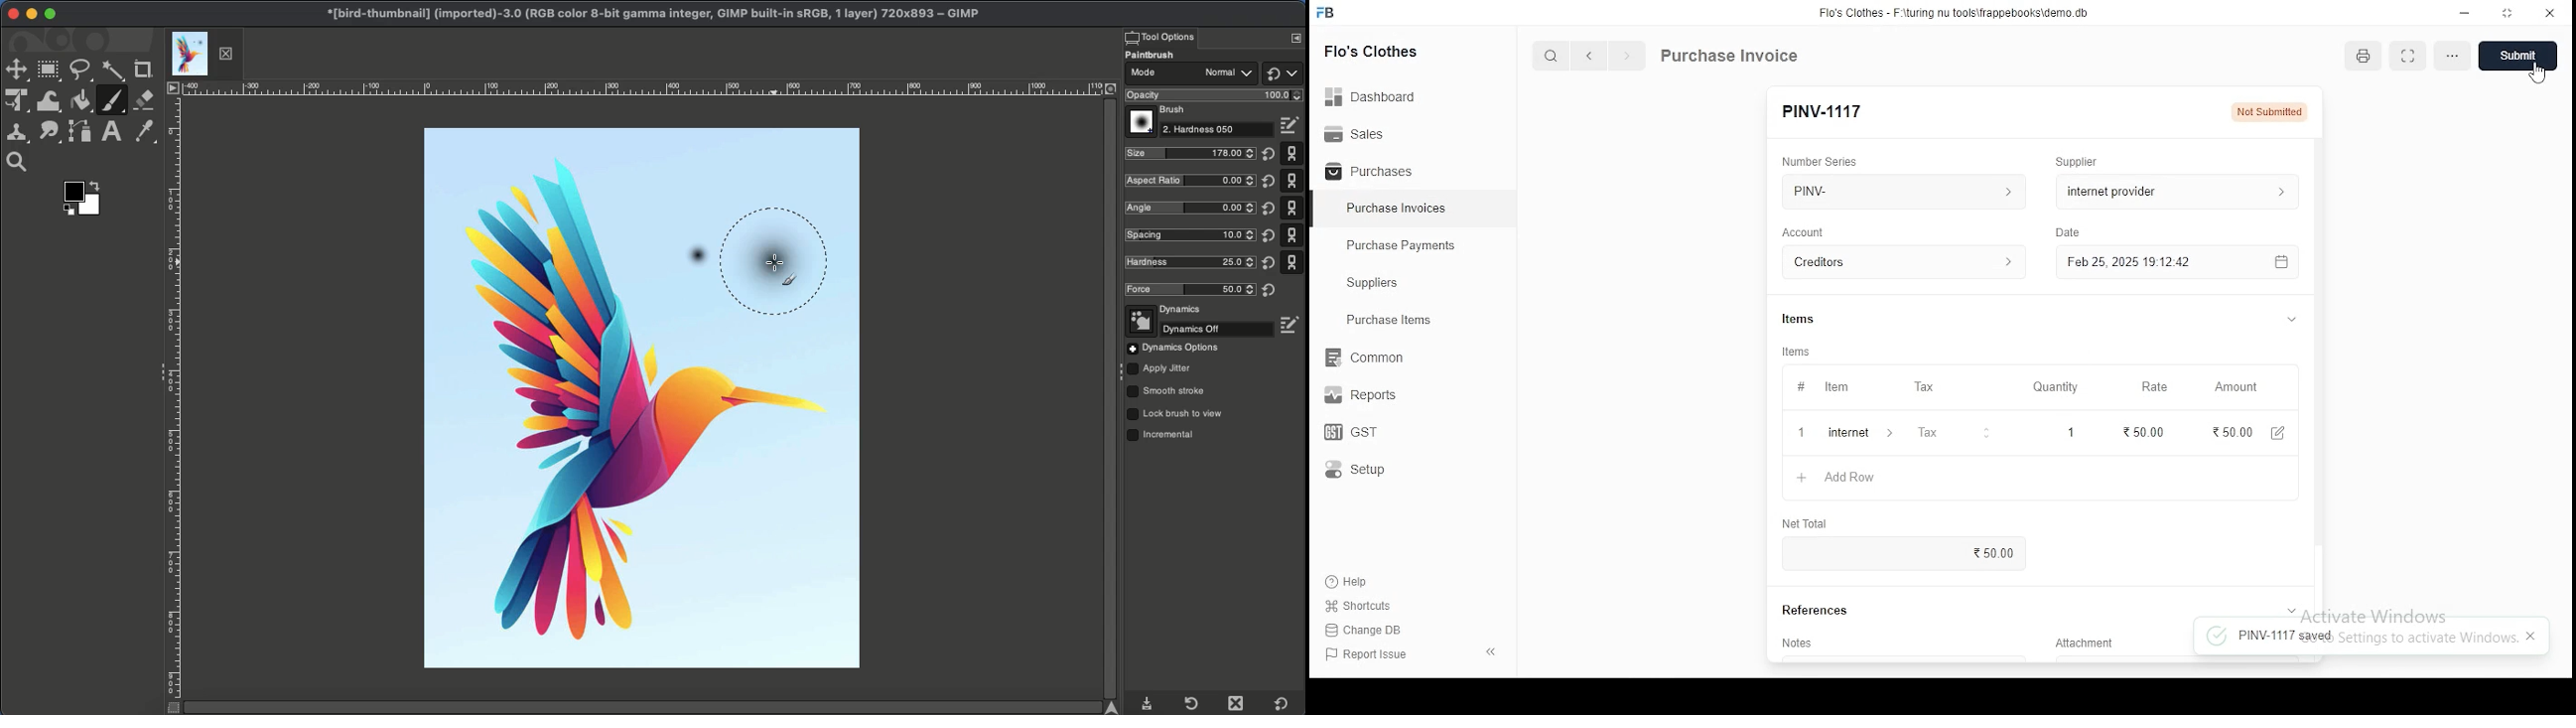 Image resolution: width=2576 pixels, height=728 pixels. Describe the element at coordinates (1374, 51) in the screenshot. I see `flo's clothes` at that location.